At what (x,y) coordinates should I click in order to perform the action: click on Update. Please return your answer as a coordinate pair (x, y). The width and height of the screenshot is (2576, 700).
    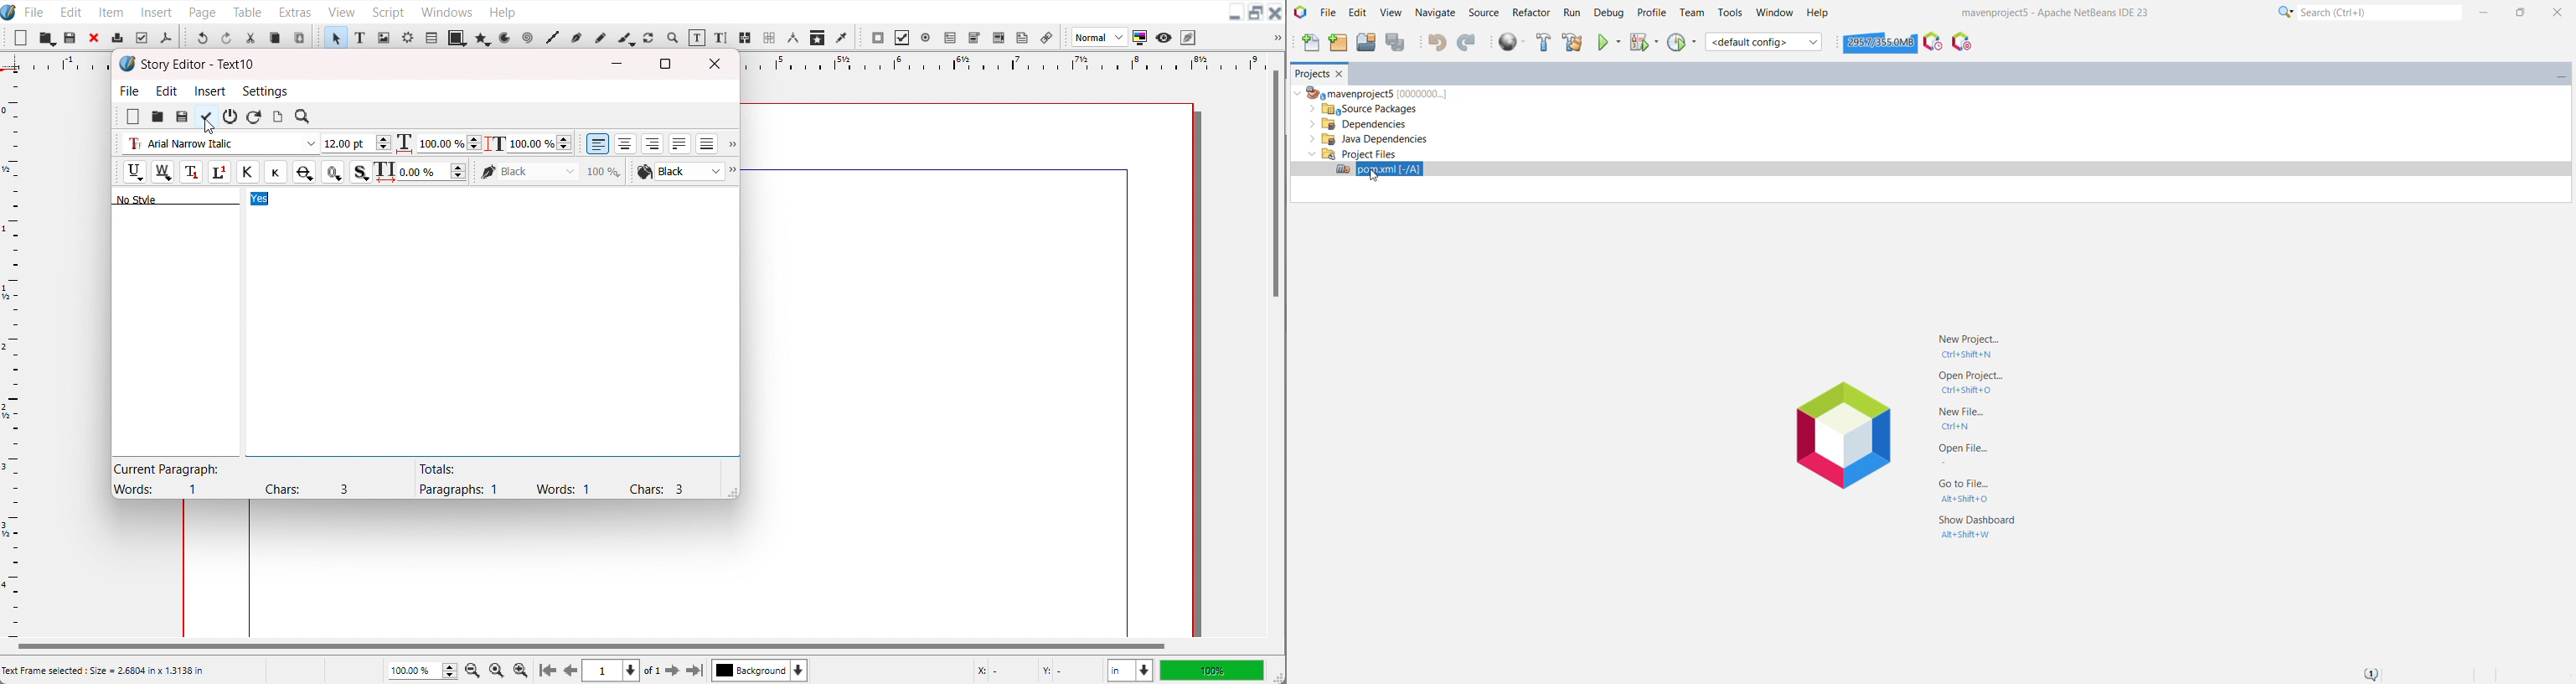
    Looking at the image, I should click on (205, 117).